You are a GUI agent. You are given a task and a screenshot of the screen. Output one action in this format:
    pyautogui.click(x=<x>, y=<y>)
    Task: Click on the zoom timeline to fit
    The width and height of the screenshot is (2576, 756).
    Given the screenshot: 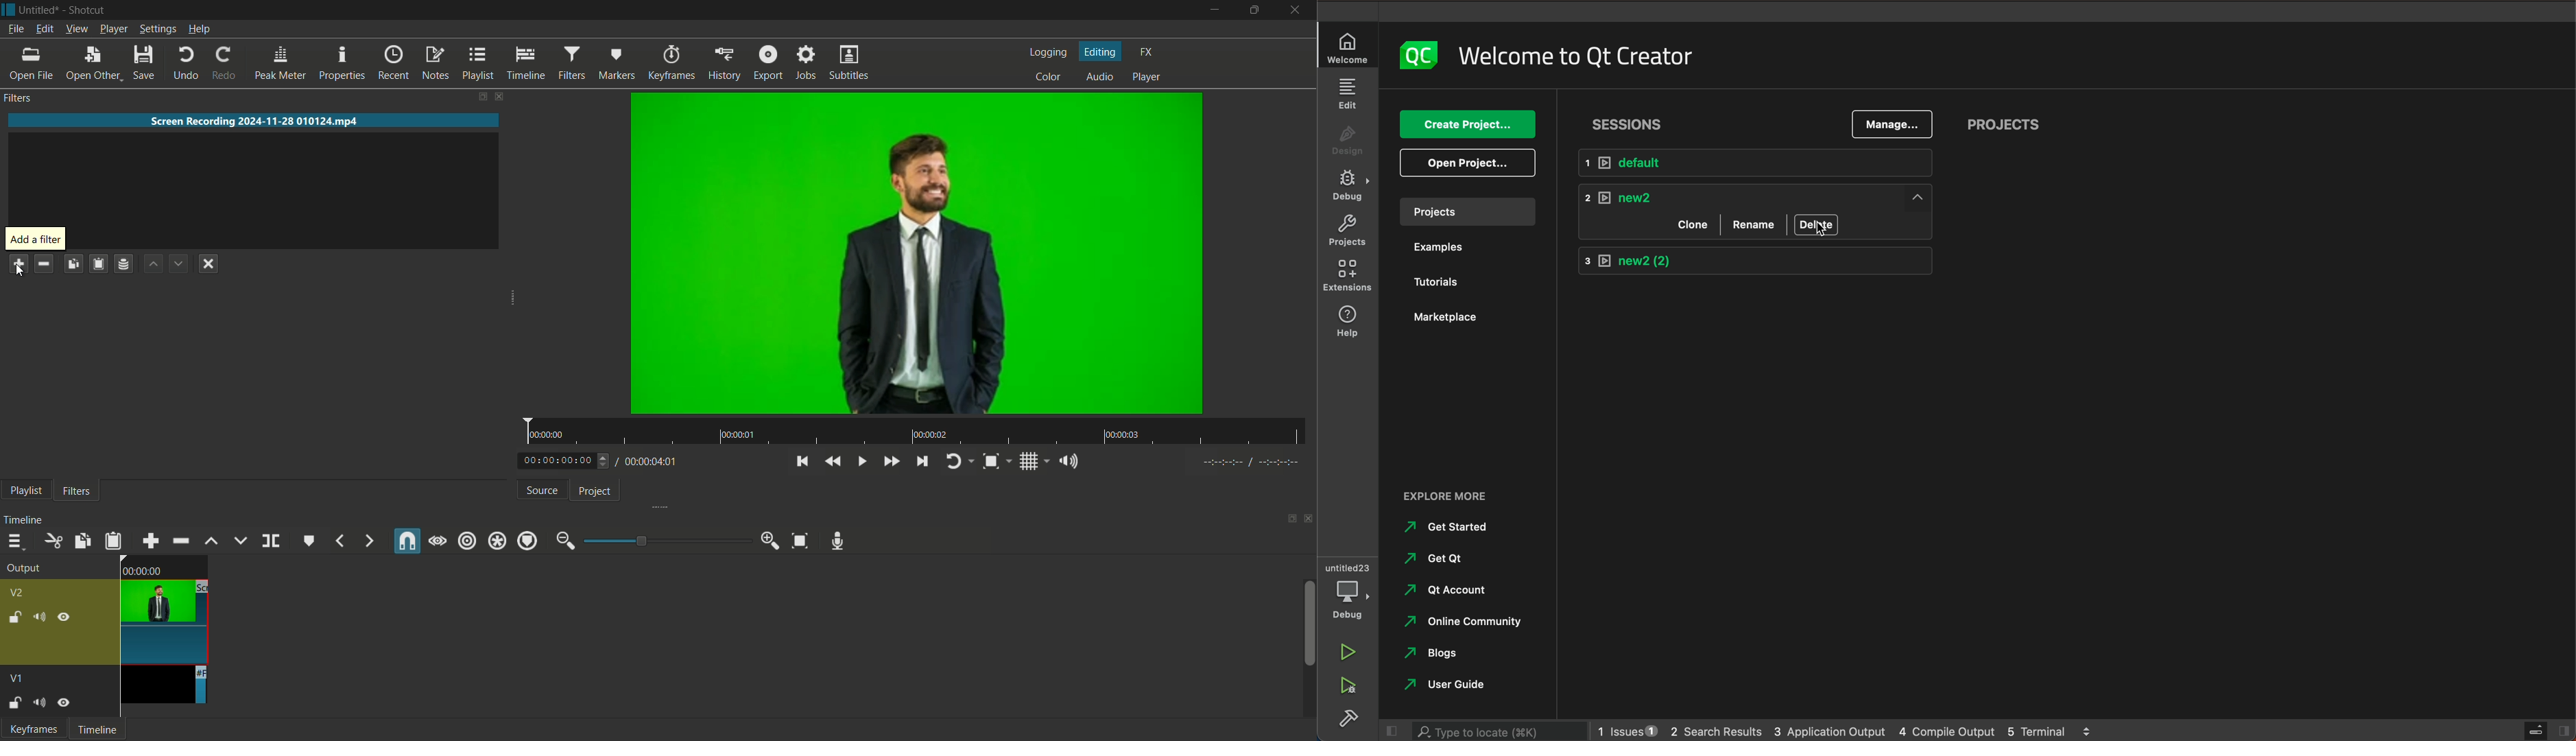 What is the action you would take?
    pyautogui.click(x=799, y=541)
    